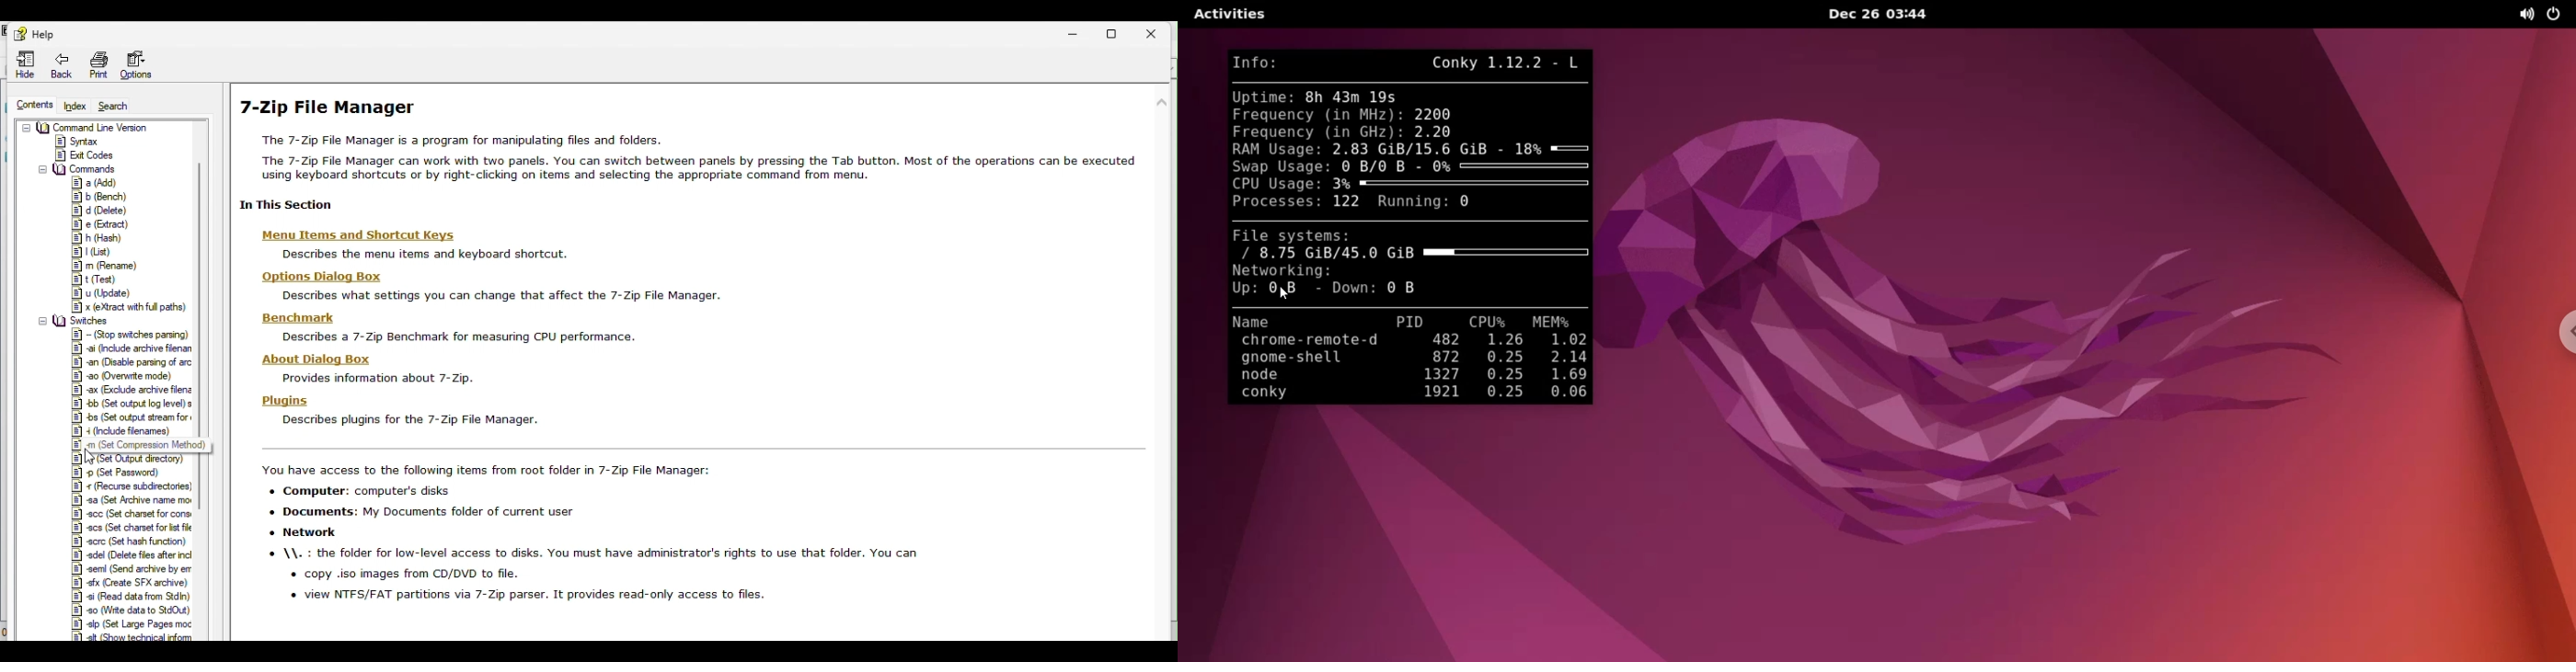  I want to click on slp, so click(130, 624).